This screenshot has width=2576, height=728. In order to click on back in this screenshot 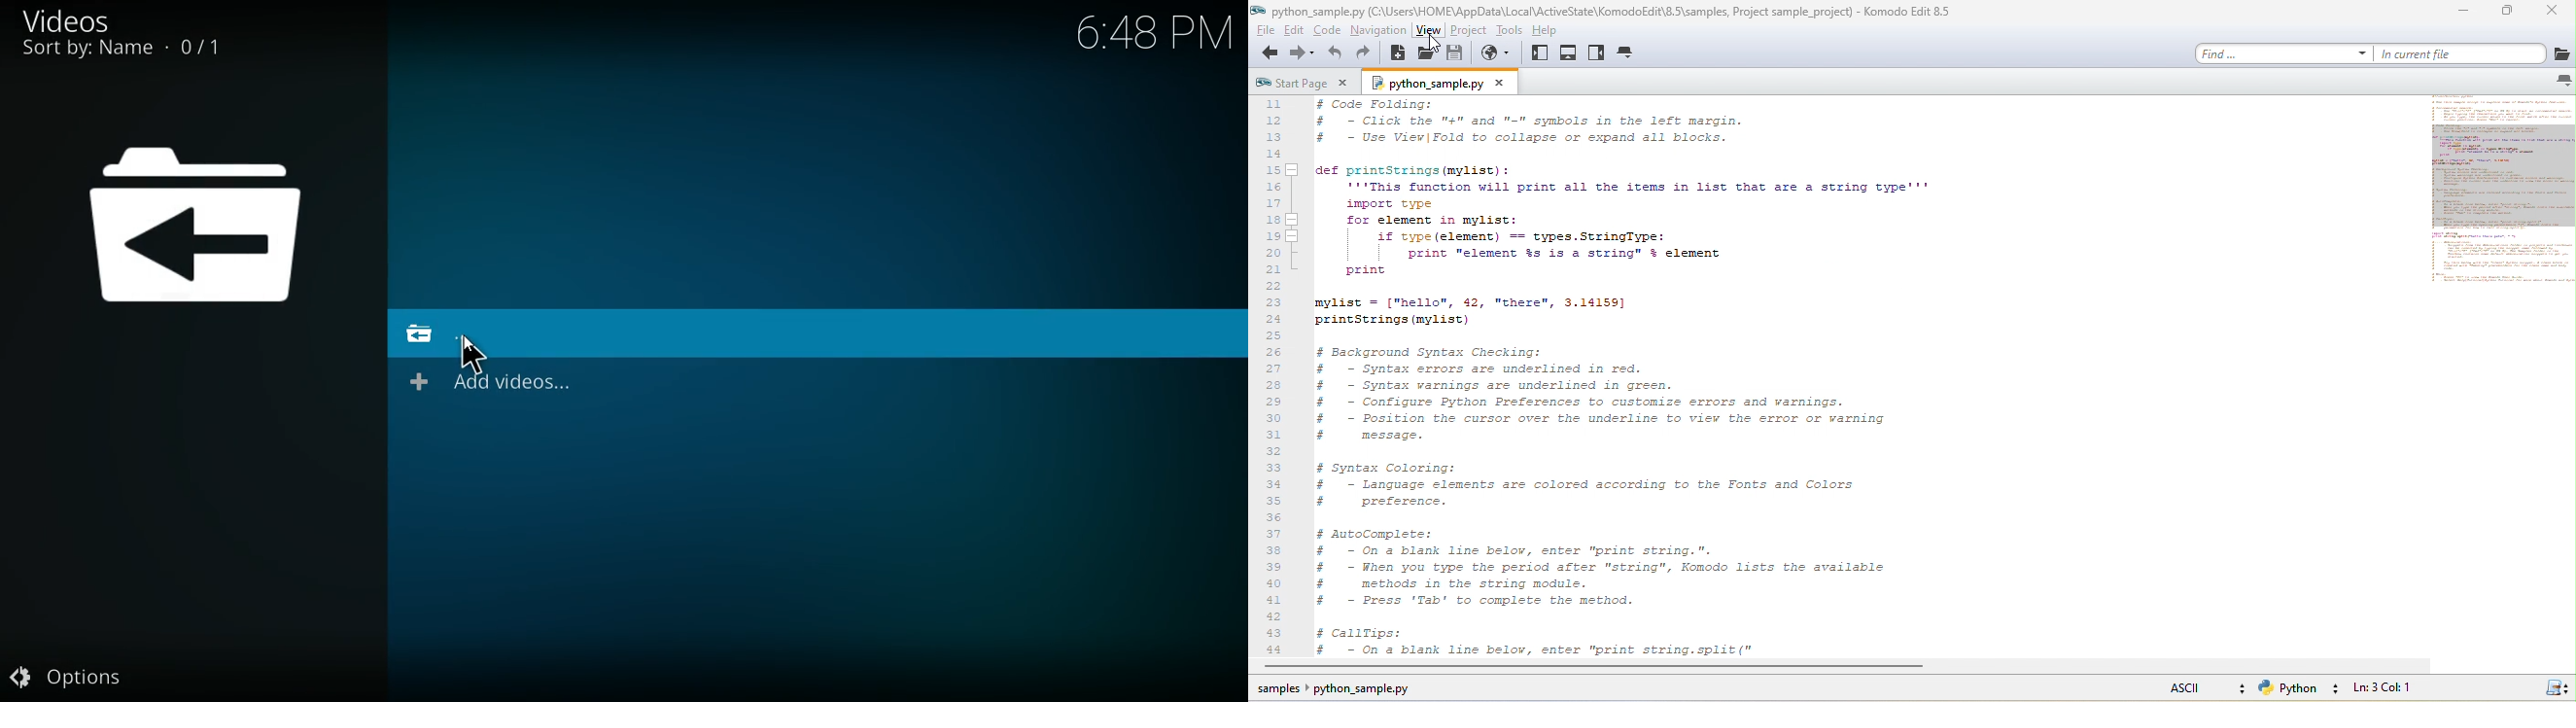, I will do `click(1266, 53)`.